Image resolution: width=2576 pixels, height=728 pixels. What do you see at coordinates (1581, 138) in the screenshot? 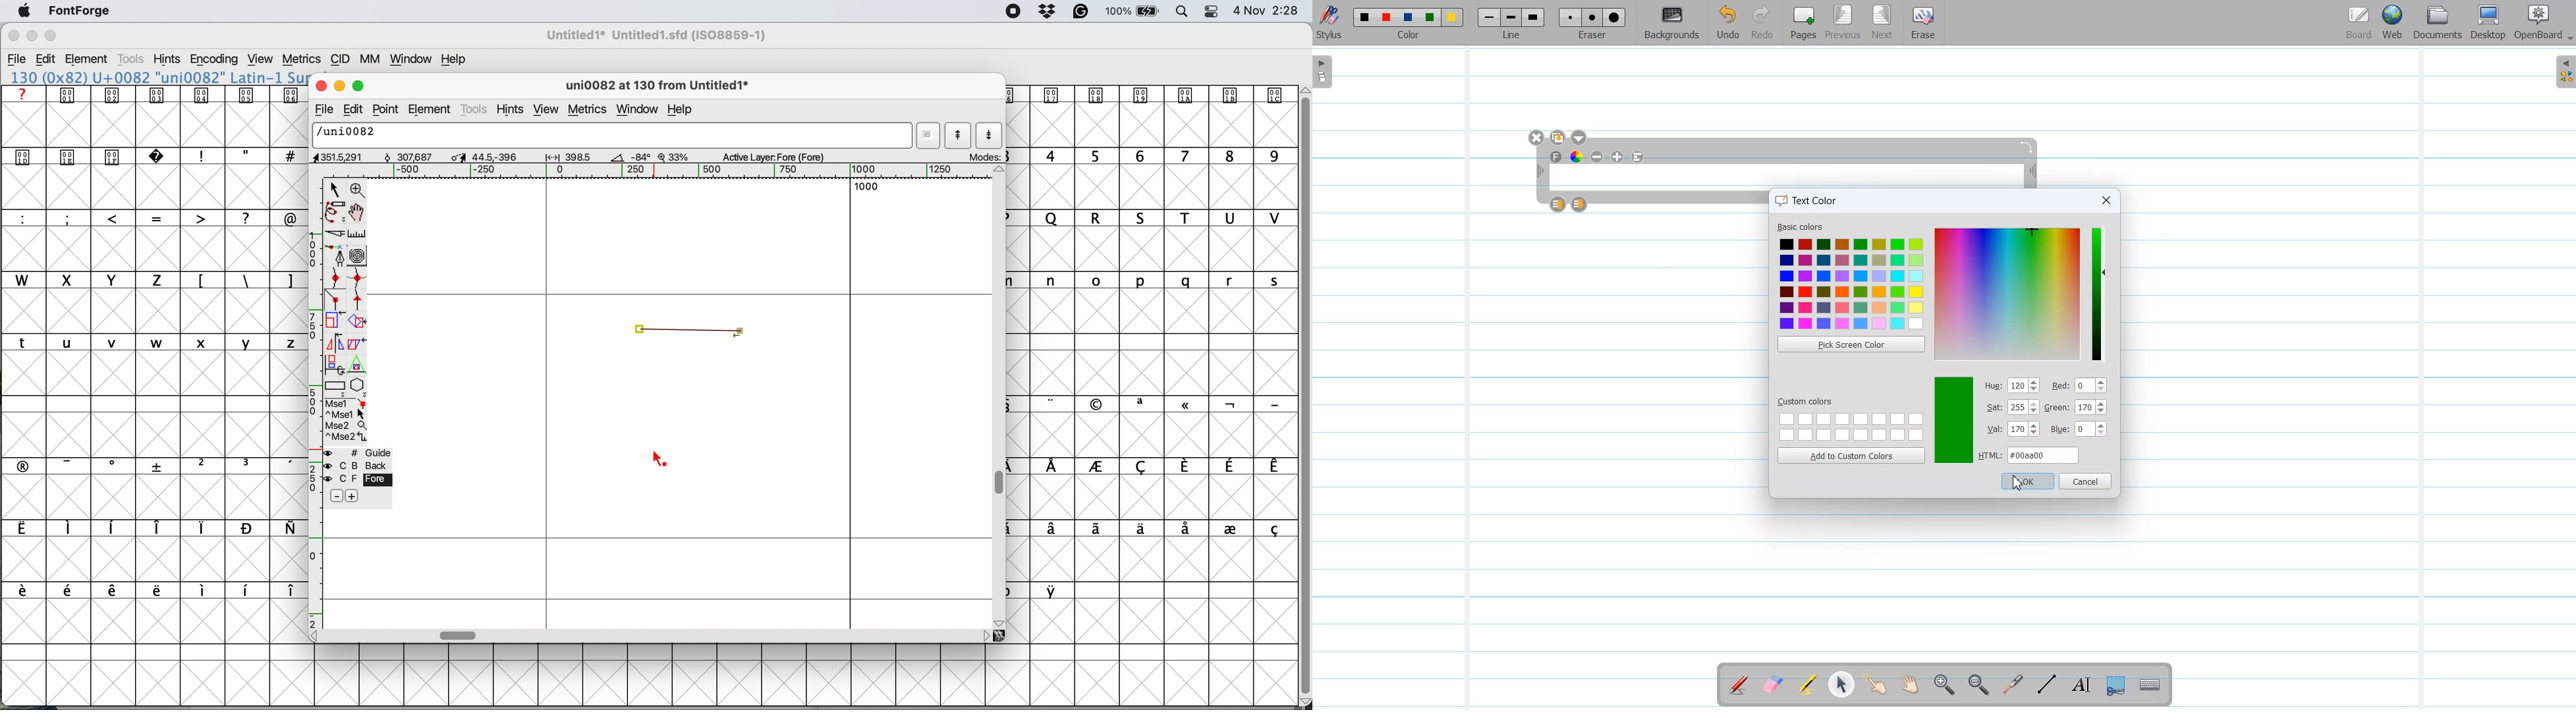
I see `Drop down box` at bounding box center [1581, 138].